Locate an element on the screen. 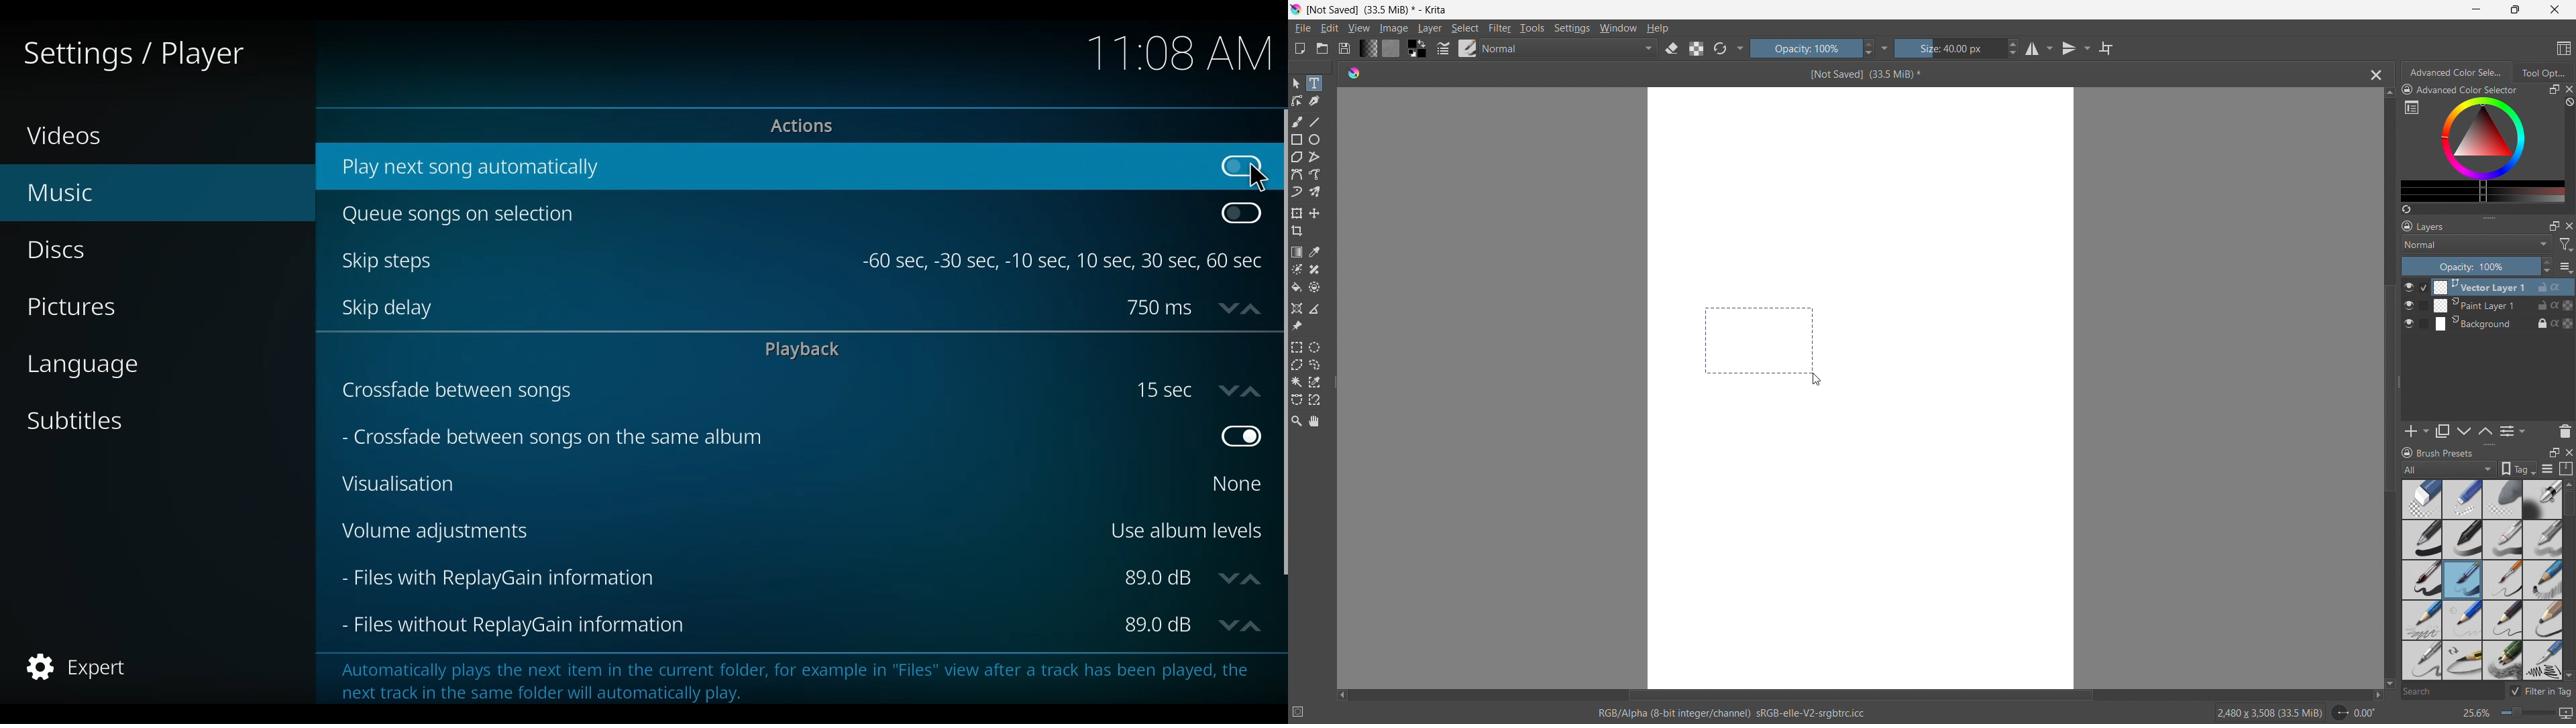 The image size is (2576, 728). brush presets is located at coordinates (2437, 452).